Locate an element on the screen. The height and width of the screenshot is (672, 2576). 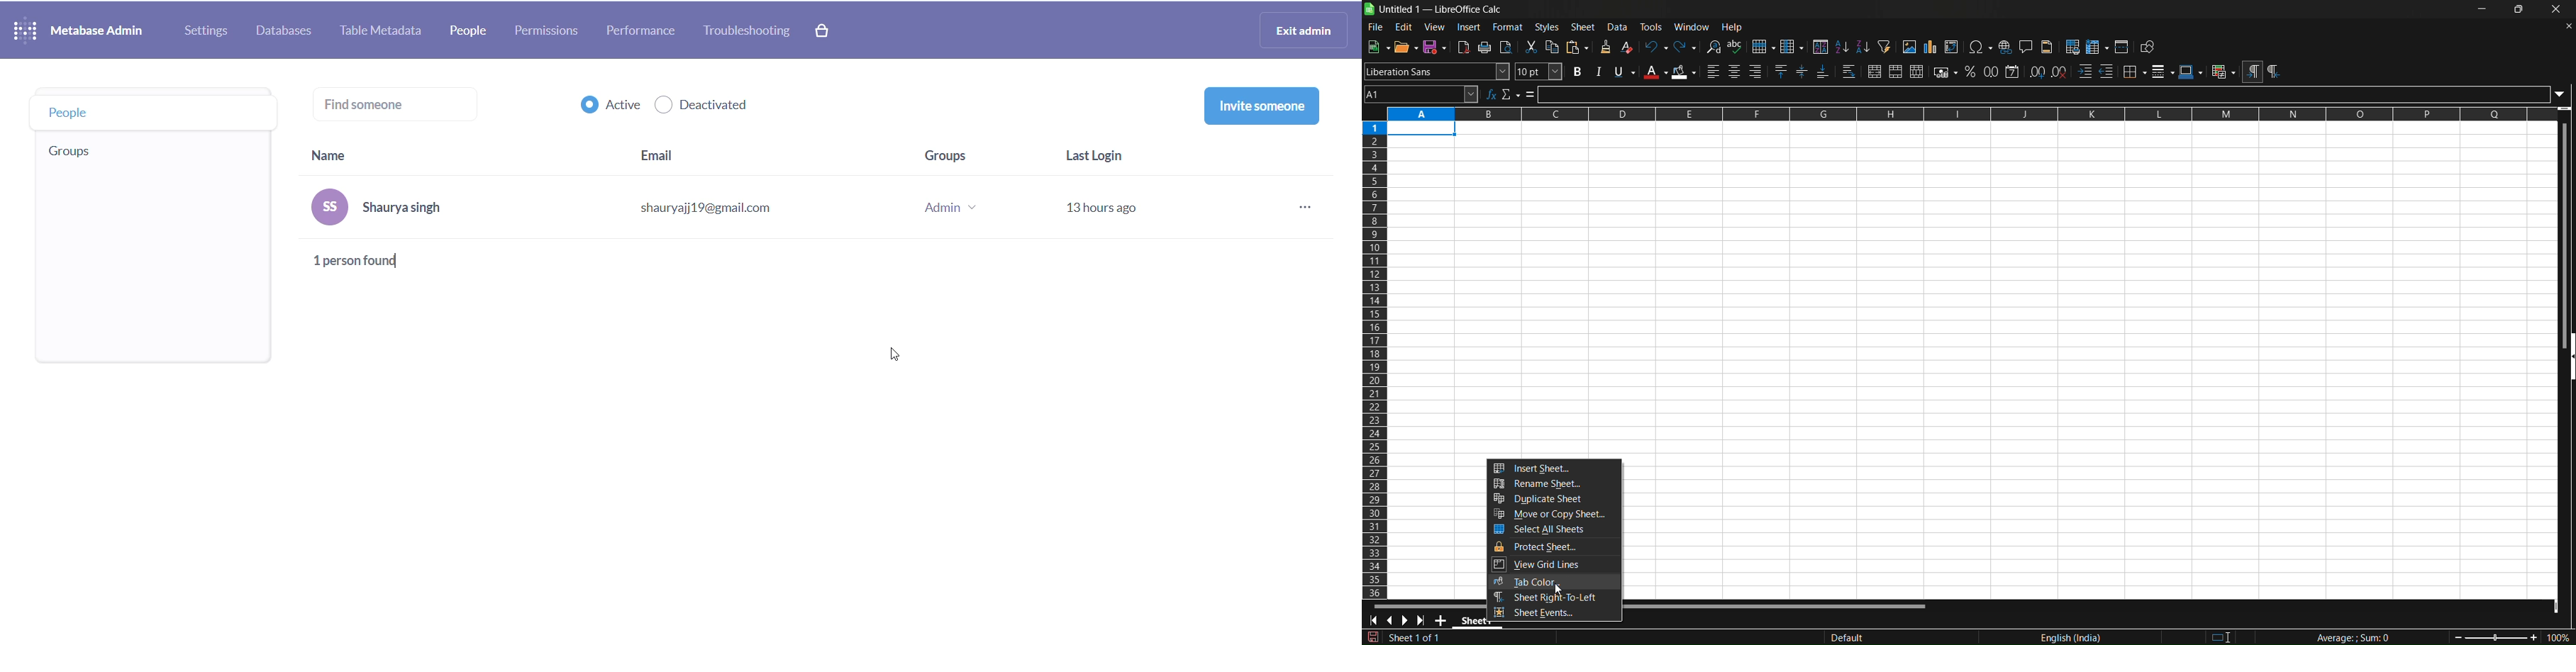
border color is located at coordinates (2191, 71).